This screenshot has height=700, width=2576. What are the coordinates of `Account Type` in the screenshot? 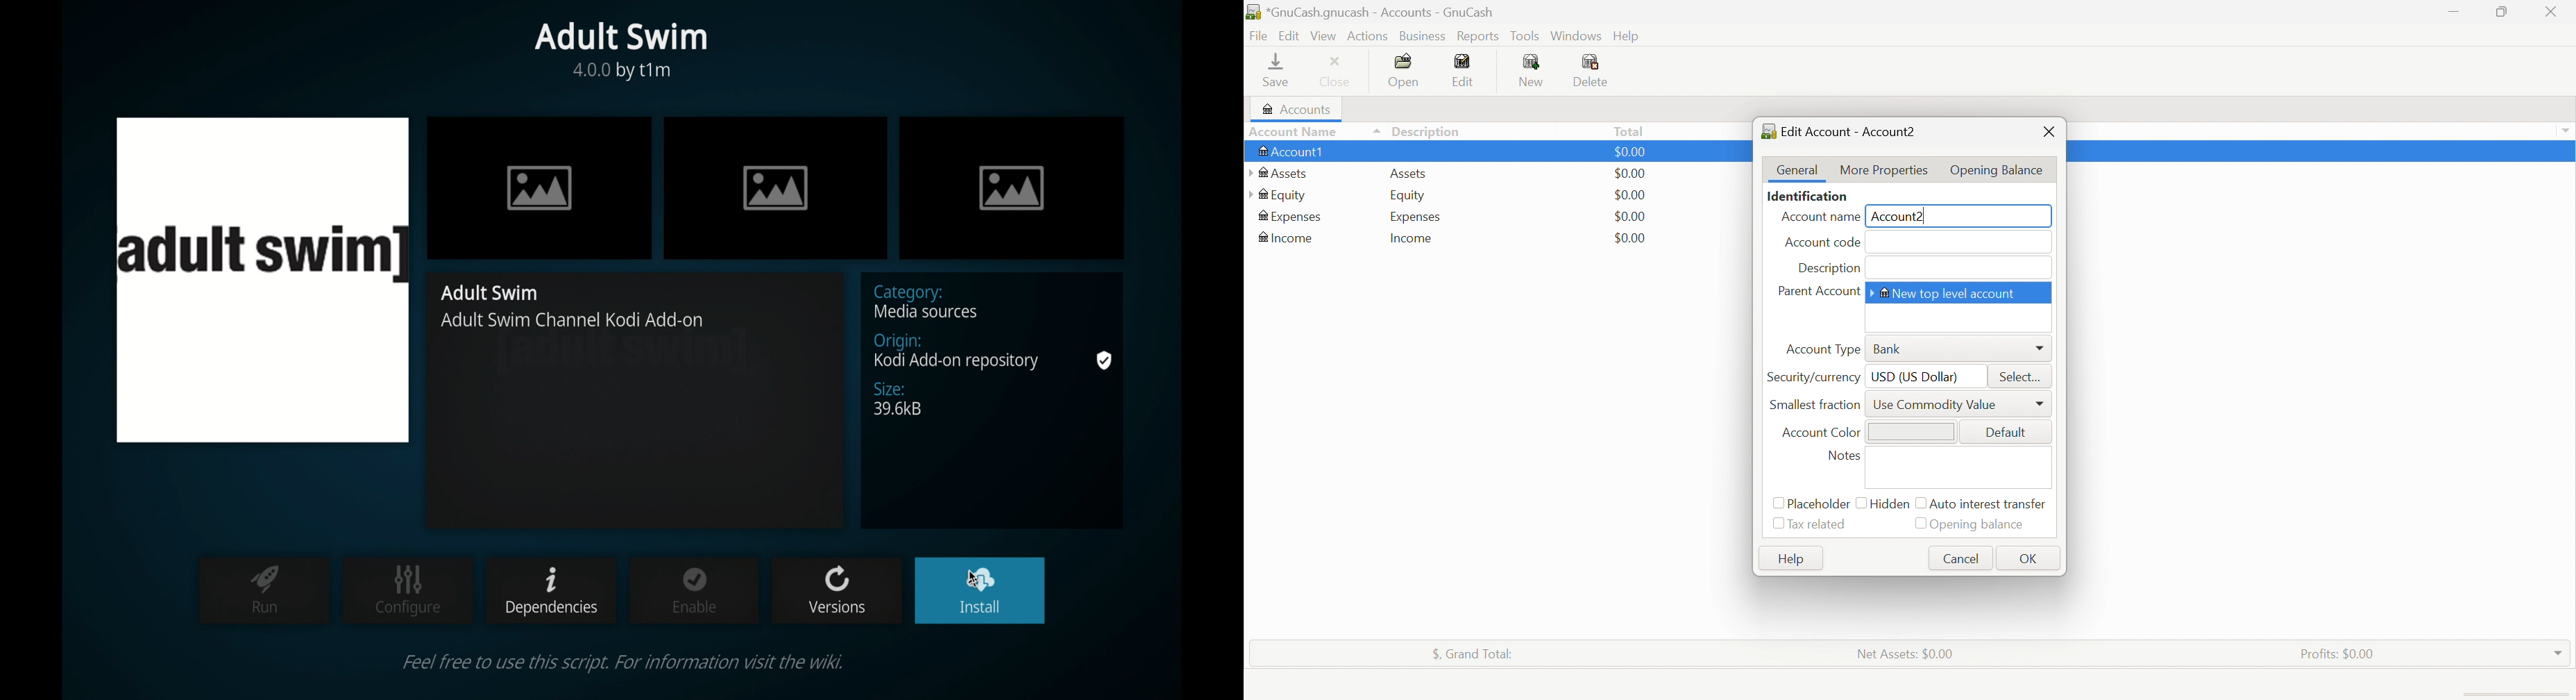 It's located at (1824, 349).